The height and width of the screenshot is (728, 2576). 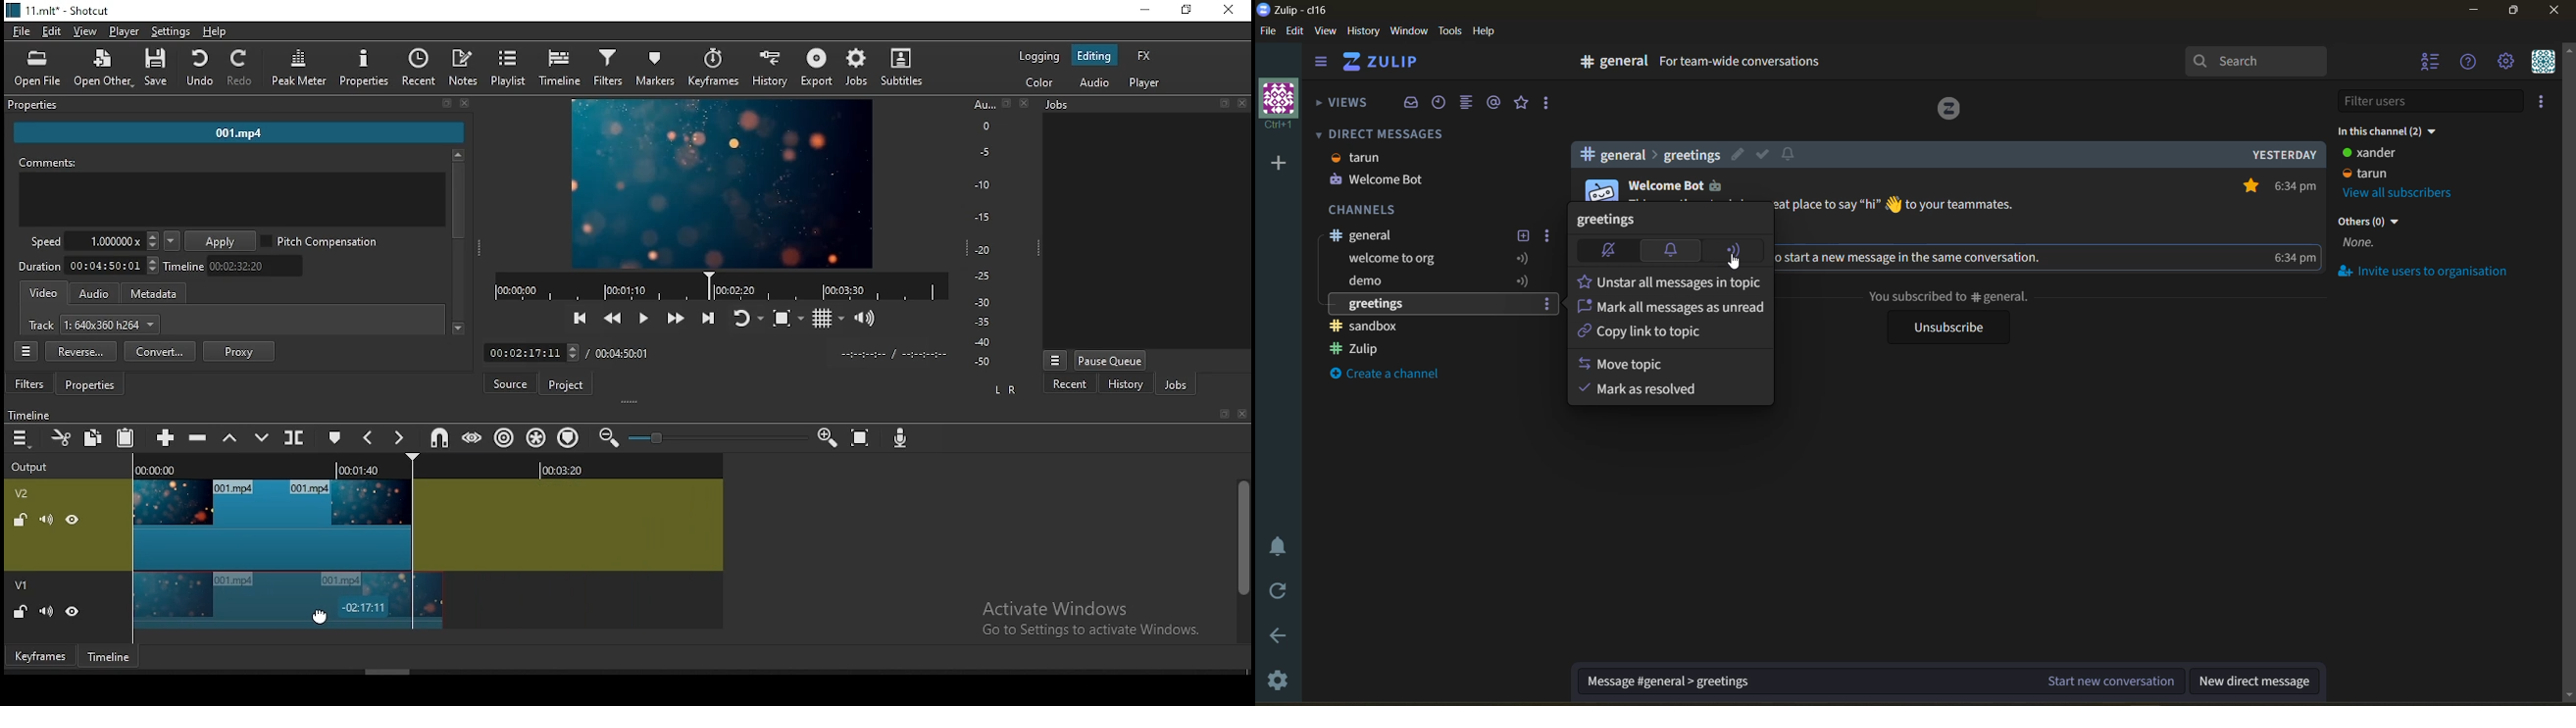 What do you see at coordinates (475, 436) in the screenshot?
I see `scrub while dragging` at bounding box center [475, 436].